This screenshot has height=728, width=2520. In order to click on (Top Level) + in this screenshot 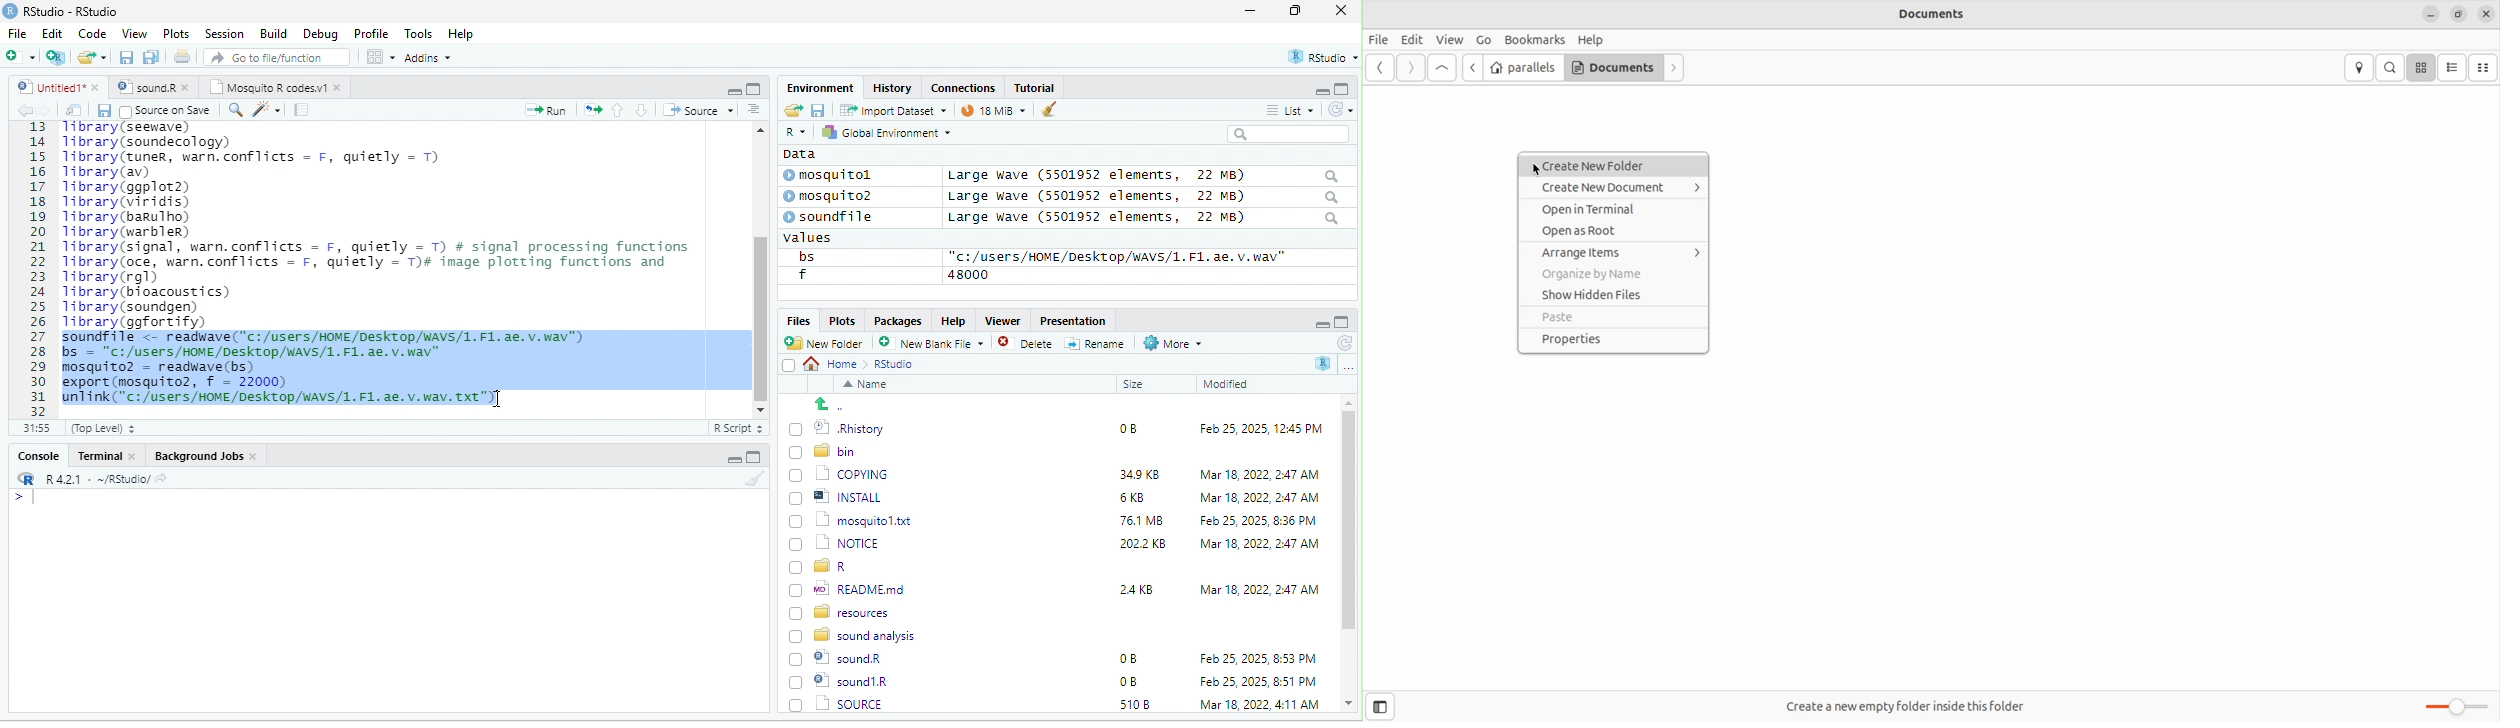, I will do `click(103, 428)`.